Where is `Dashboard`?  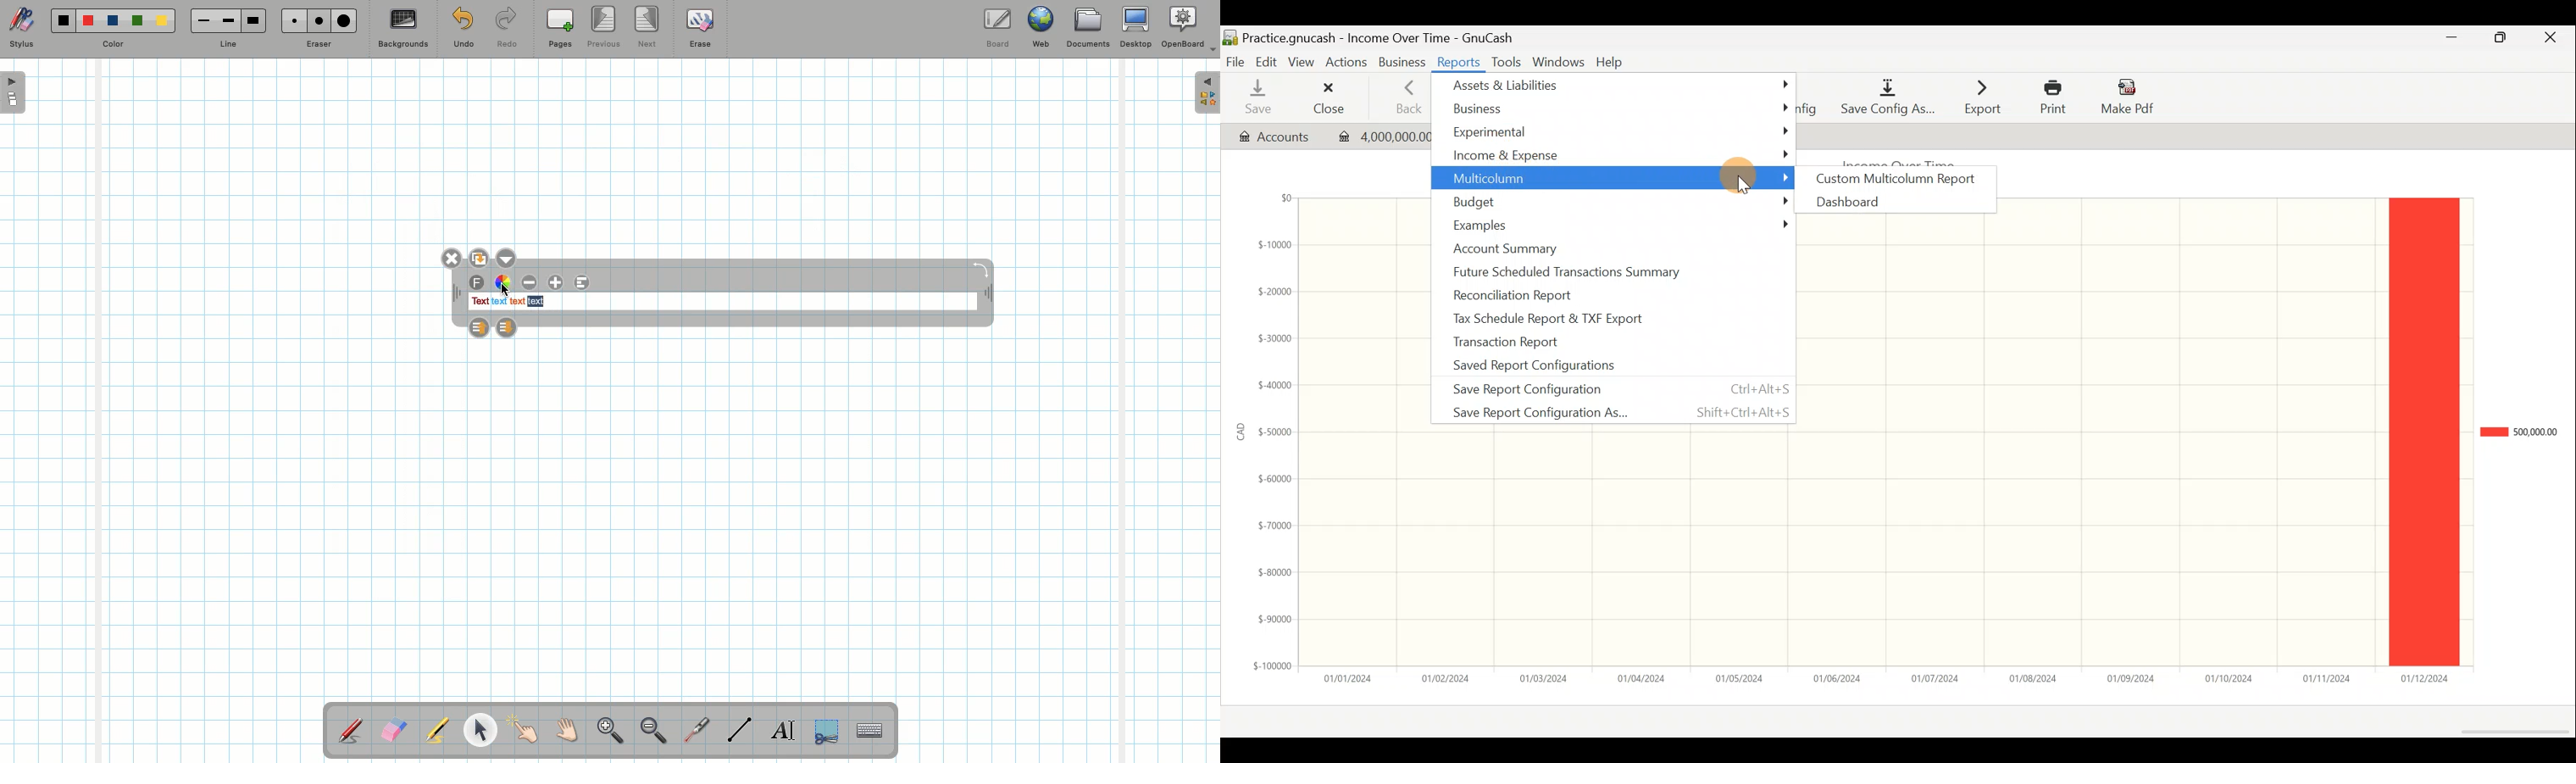
Dashboard is located at coordinates (1895, 203).